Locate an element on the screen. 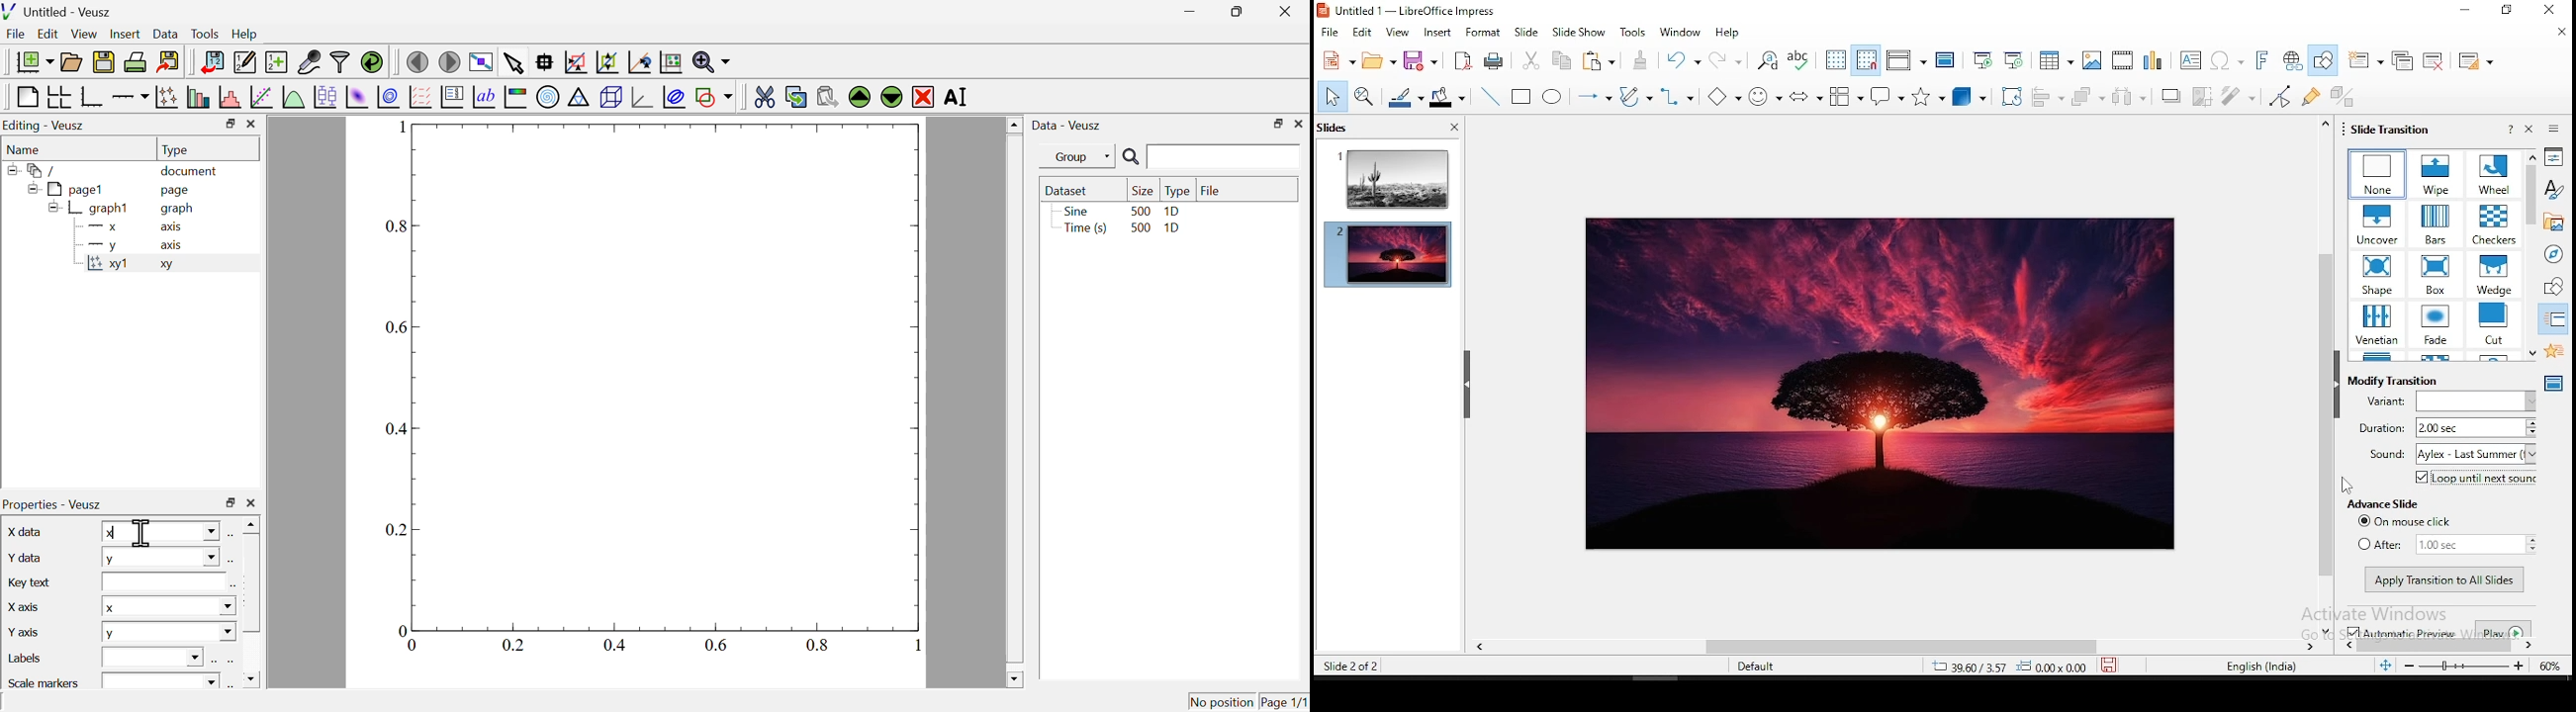 The height and width of the screenshot is (728, 2576). undo is located at coordinates (1685, 62).